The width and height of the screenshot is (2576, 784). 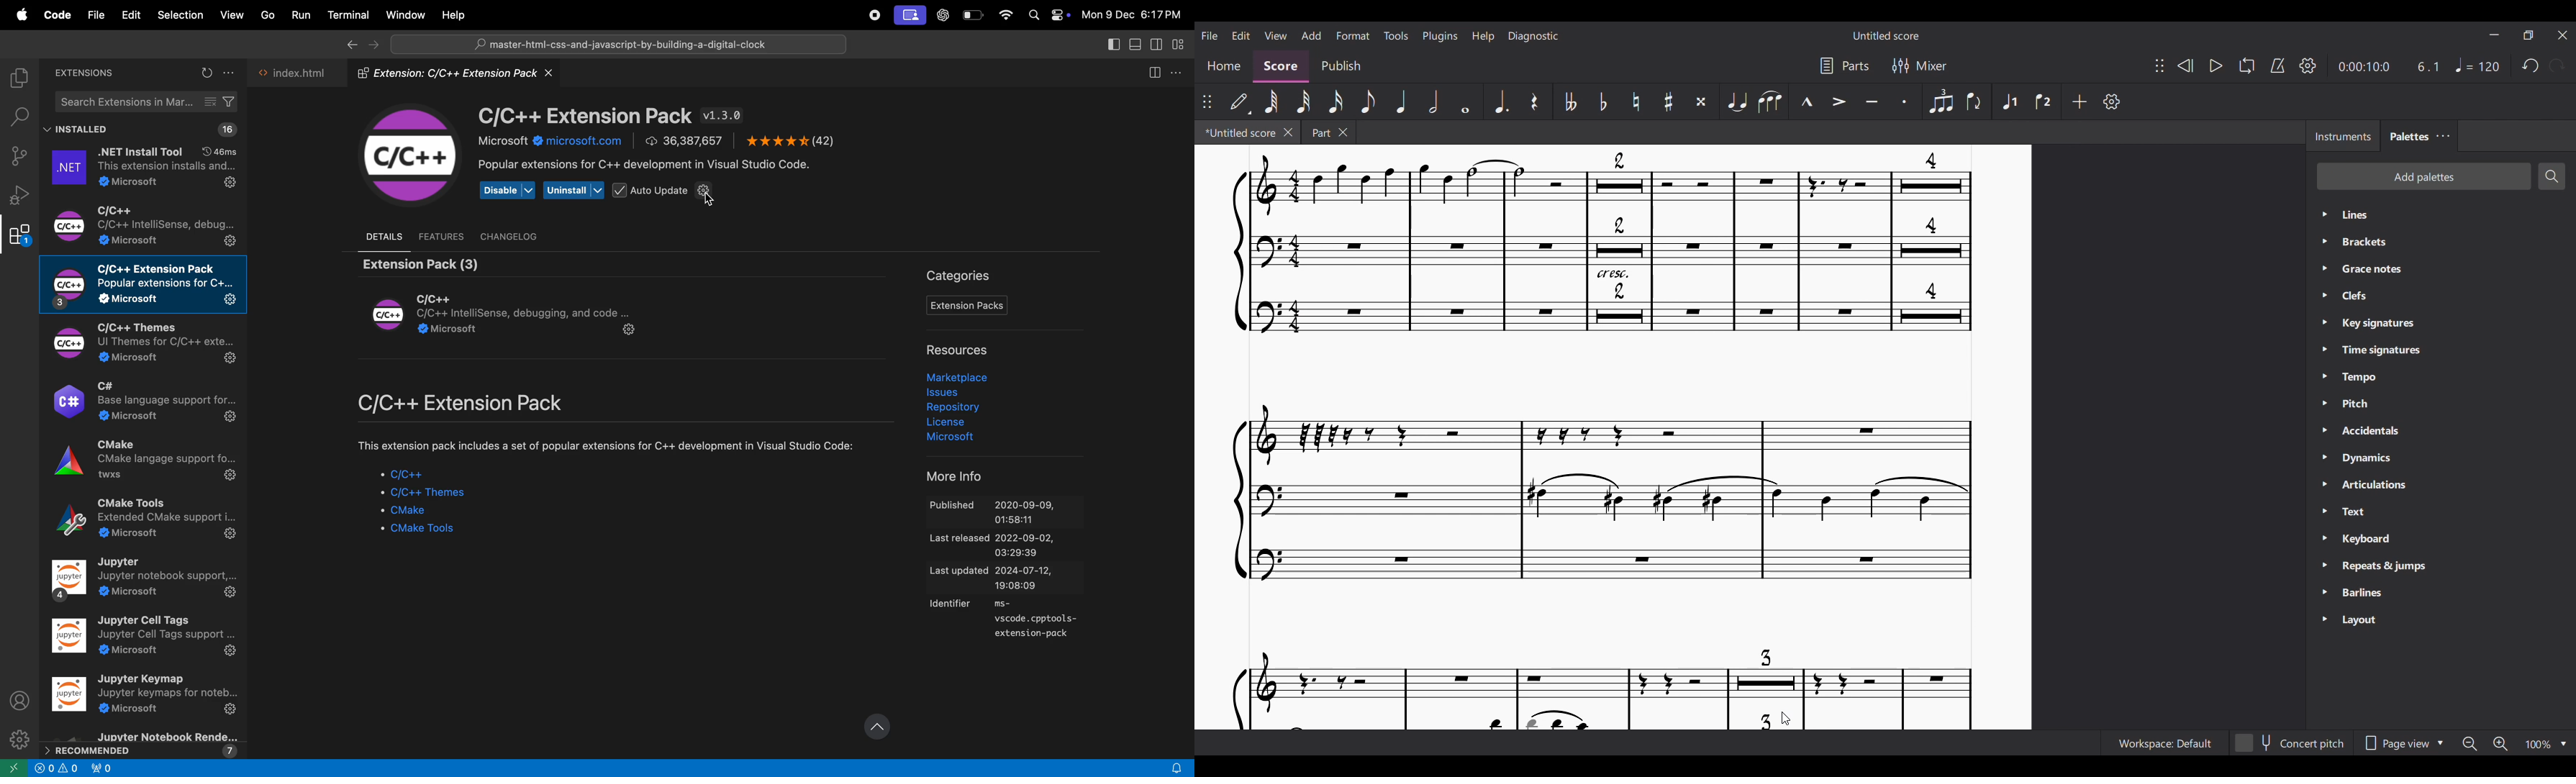 What do you see at coordinates (2477, 65) in the screenshot?
I see `Tempo` at bounding box center [2477, 65].